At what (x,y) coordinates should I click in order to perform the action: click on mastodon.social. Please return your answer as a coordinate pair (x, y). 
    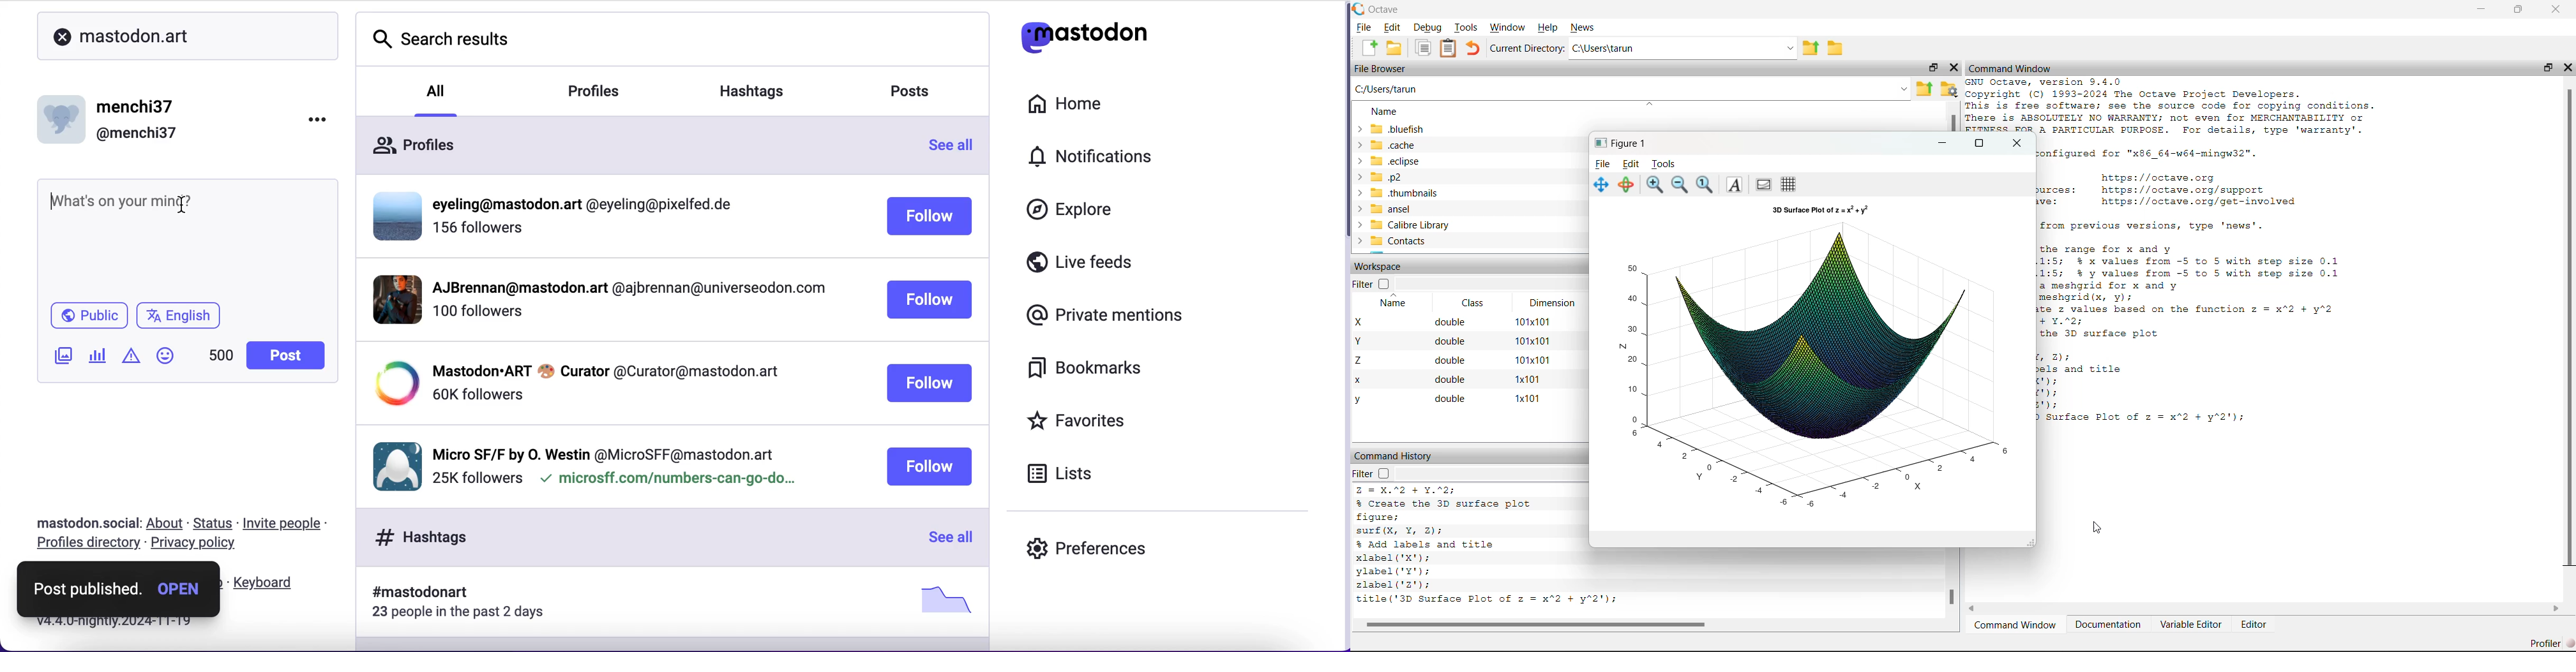
    Looking at the image, I should click on (82, 521).